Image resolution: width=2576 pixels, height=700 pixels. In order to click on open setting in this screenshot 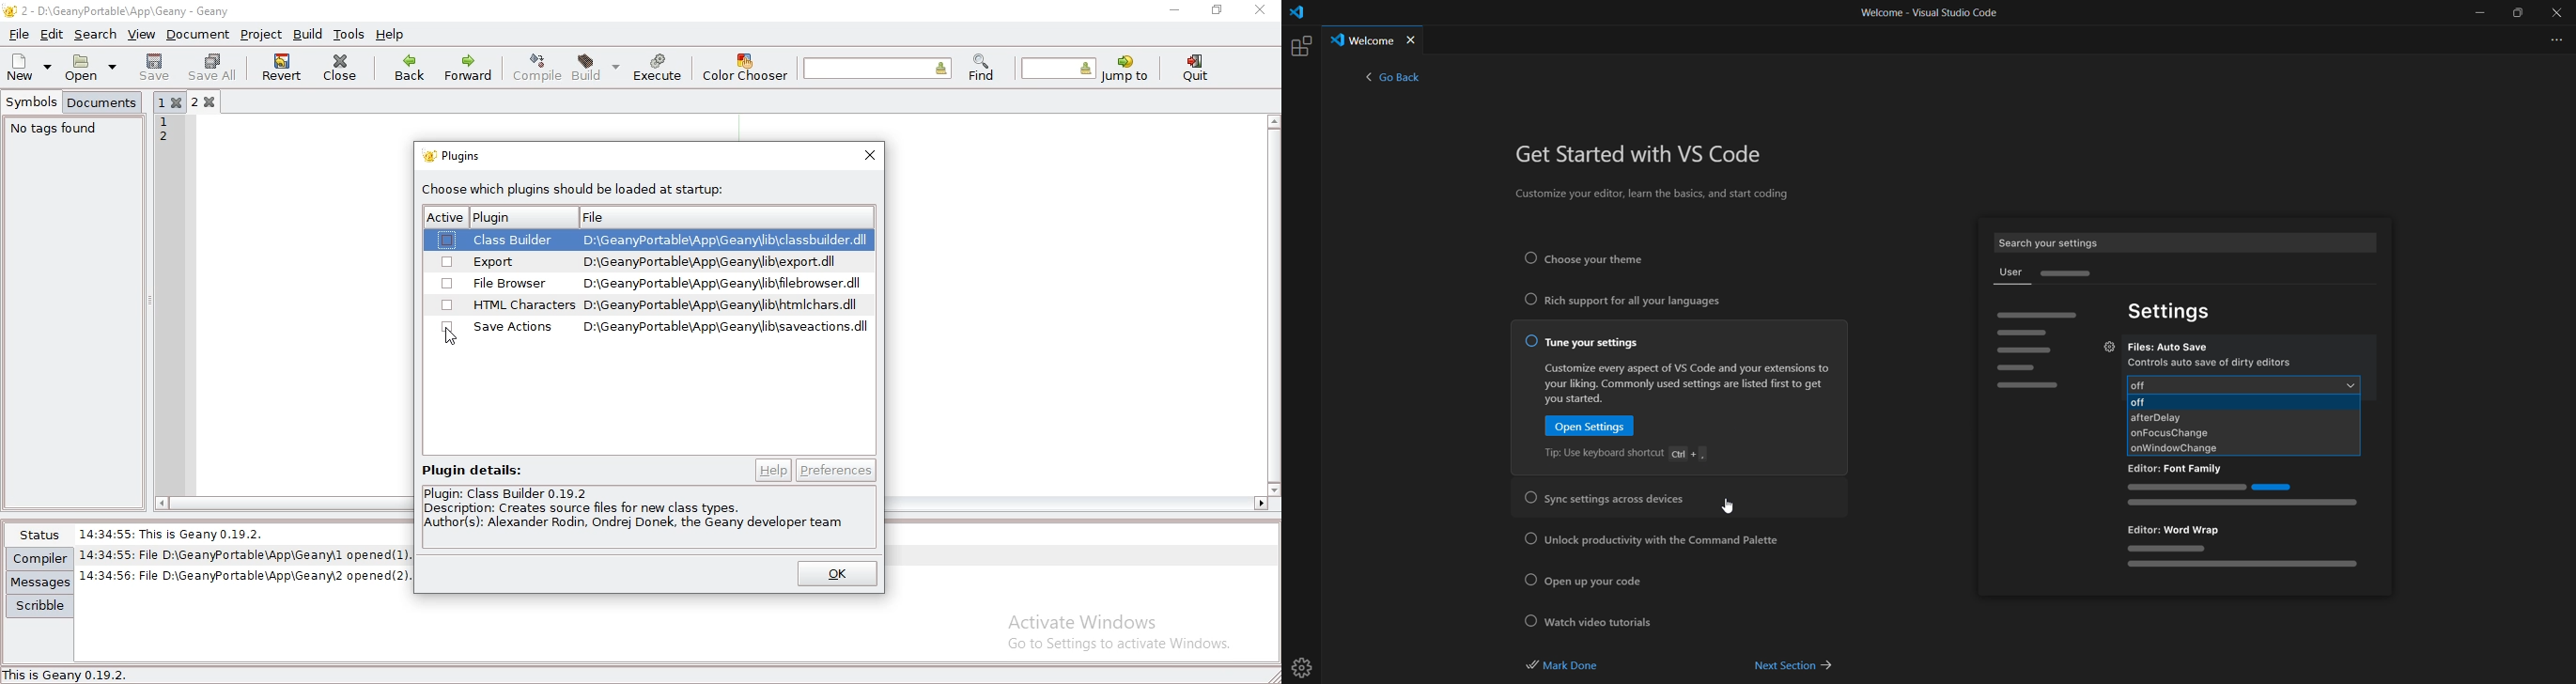, I will do `click(1590, 426)`.